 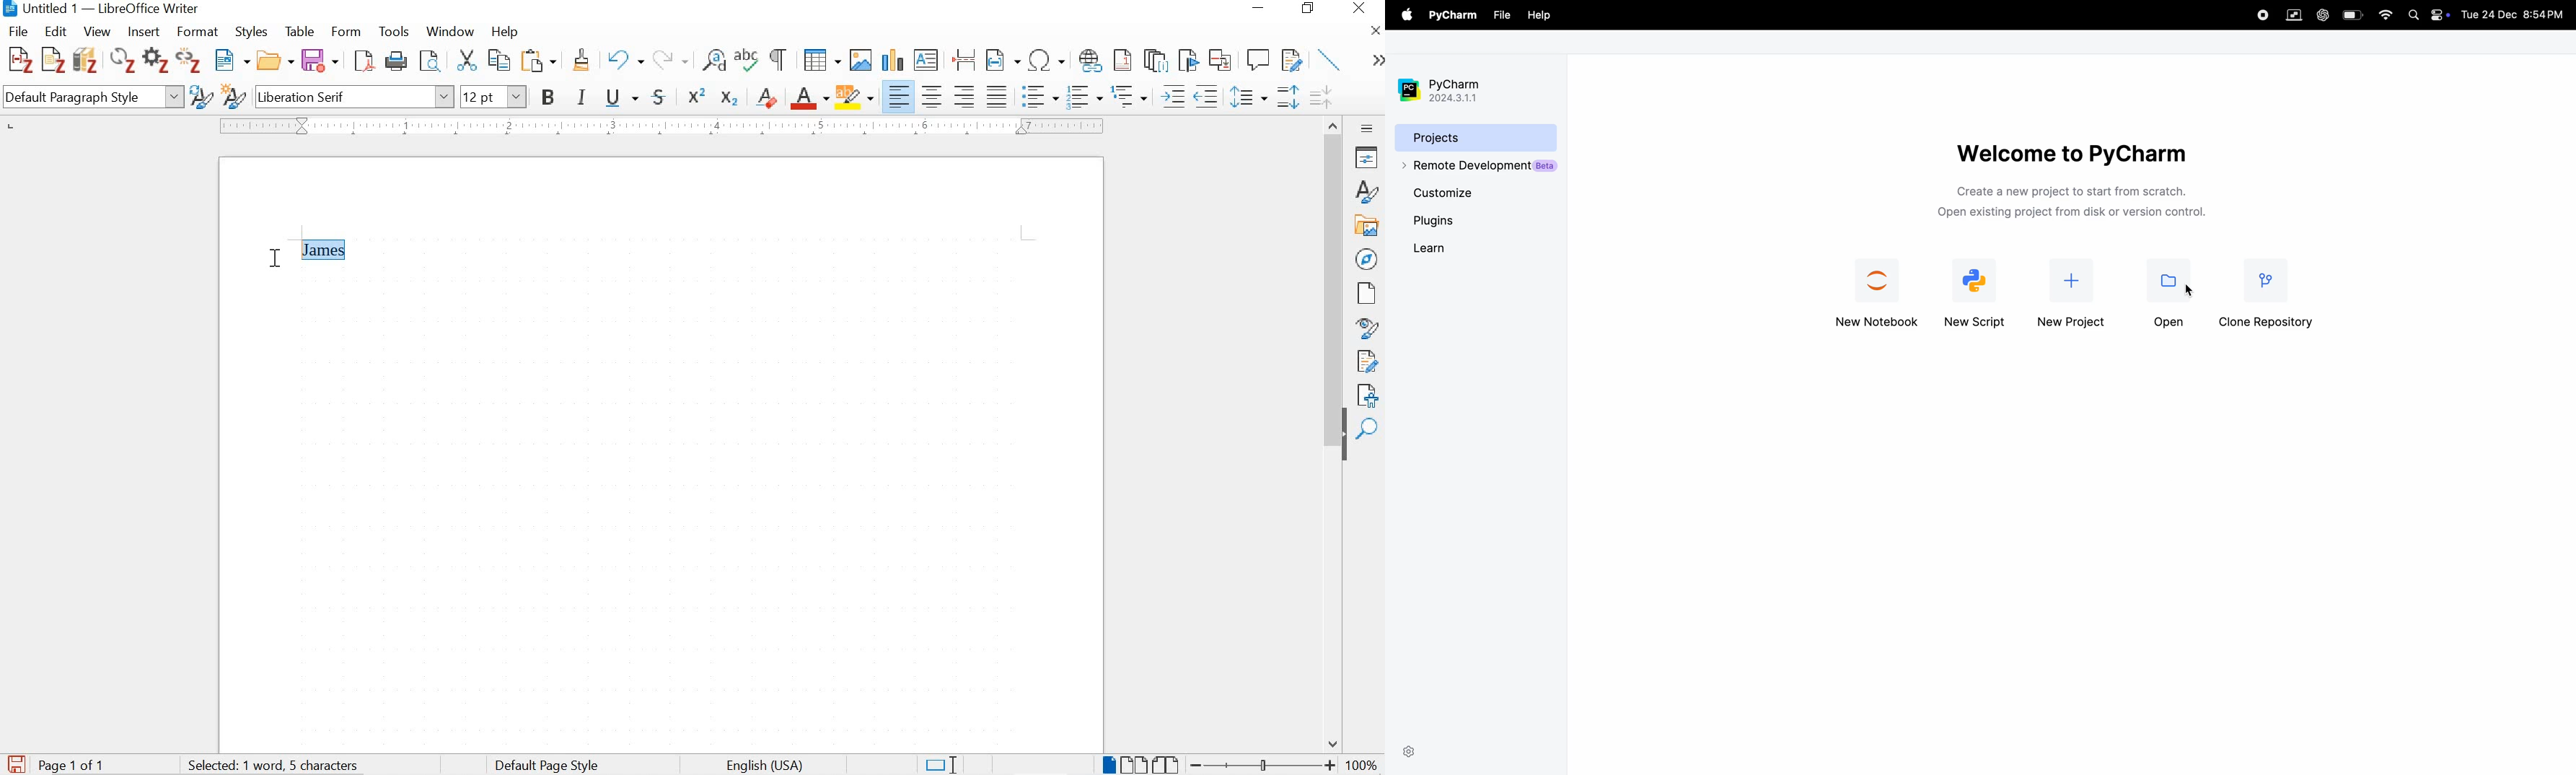 I want to click on apple menu, so click(x=1404, y=15).